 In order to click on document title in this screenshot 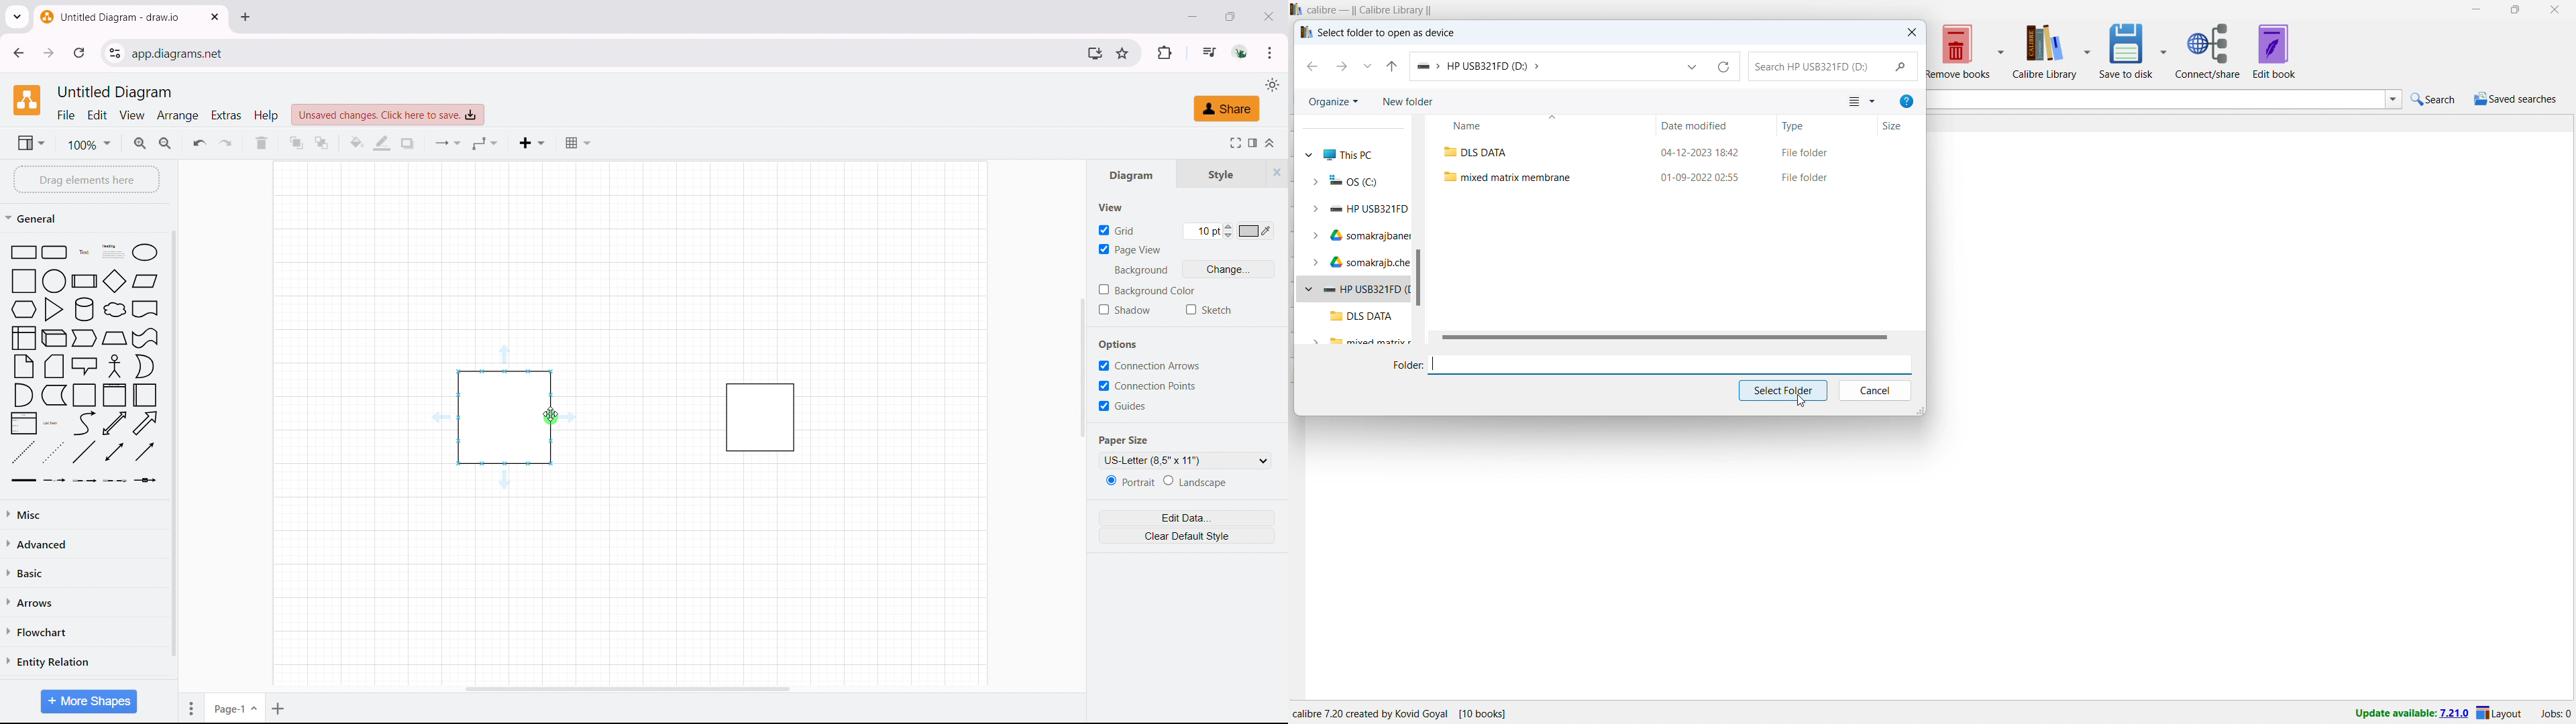, I will do `click(117, 93)`.